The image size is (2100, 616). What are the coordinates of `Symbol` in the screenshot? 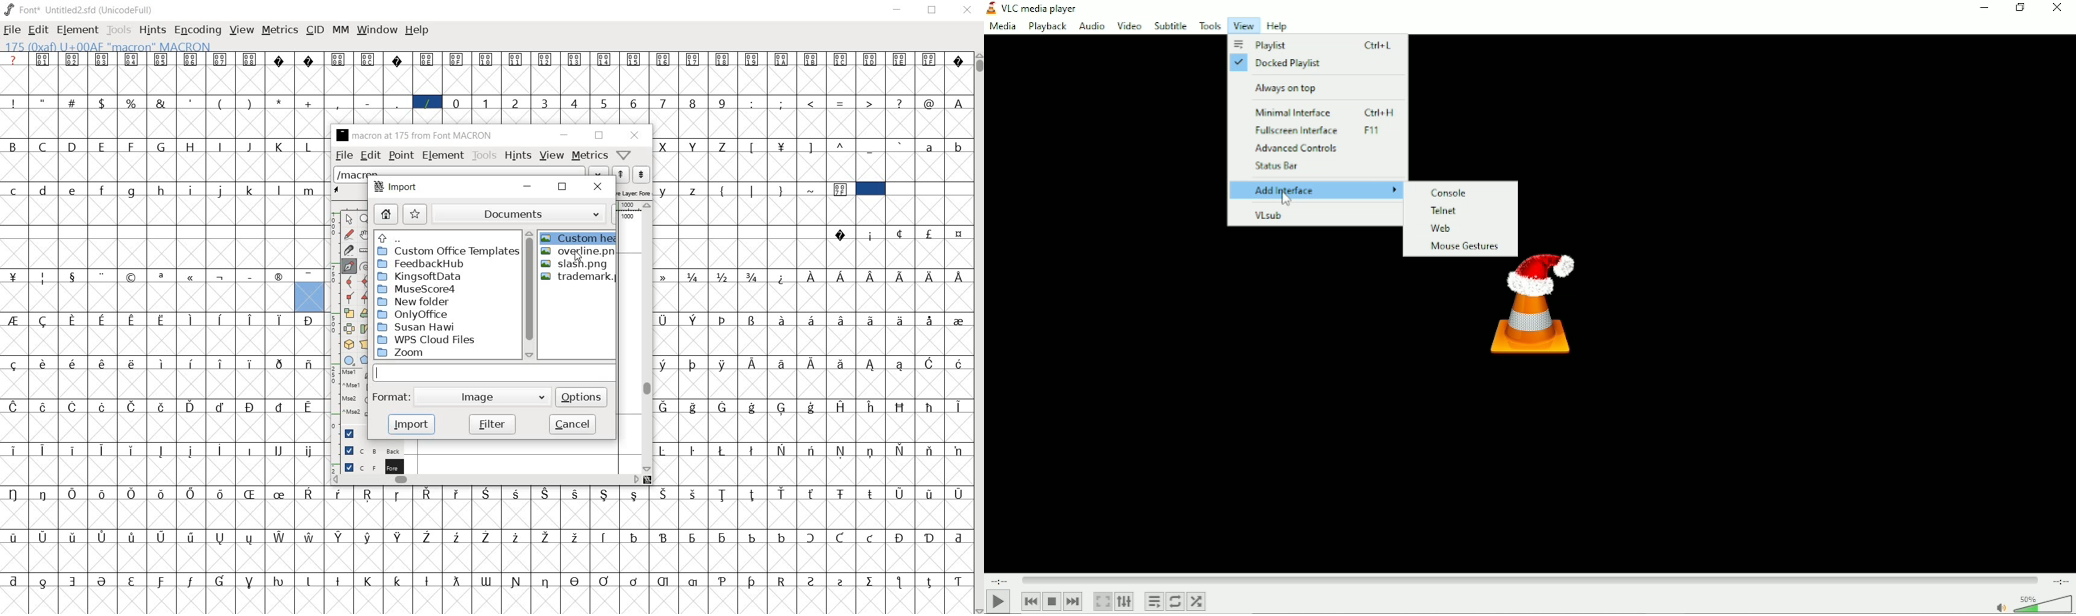 It's located at (74, 277).